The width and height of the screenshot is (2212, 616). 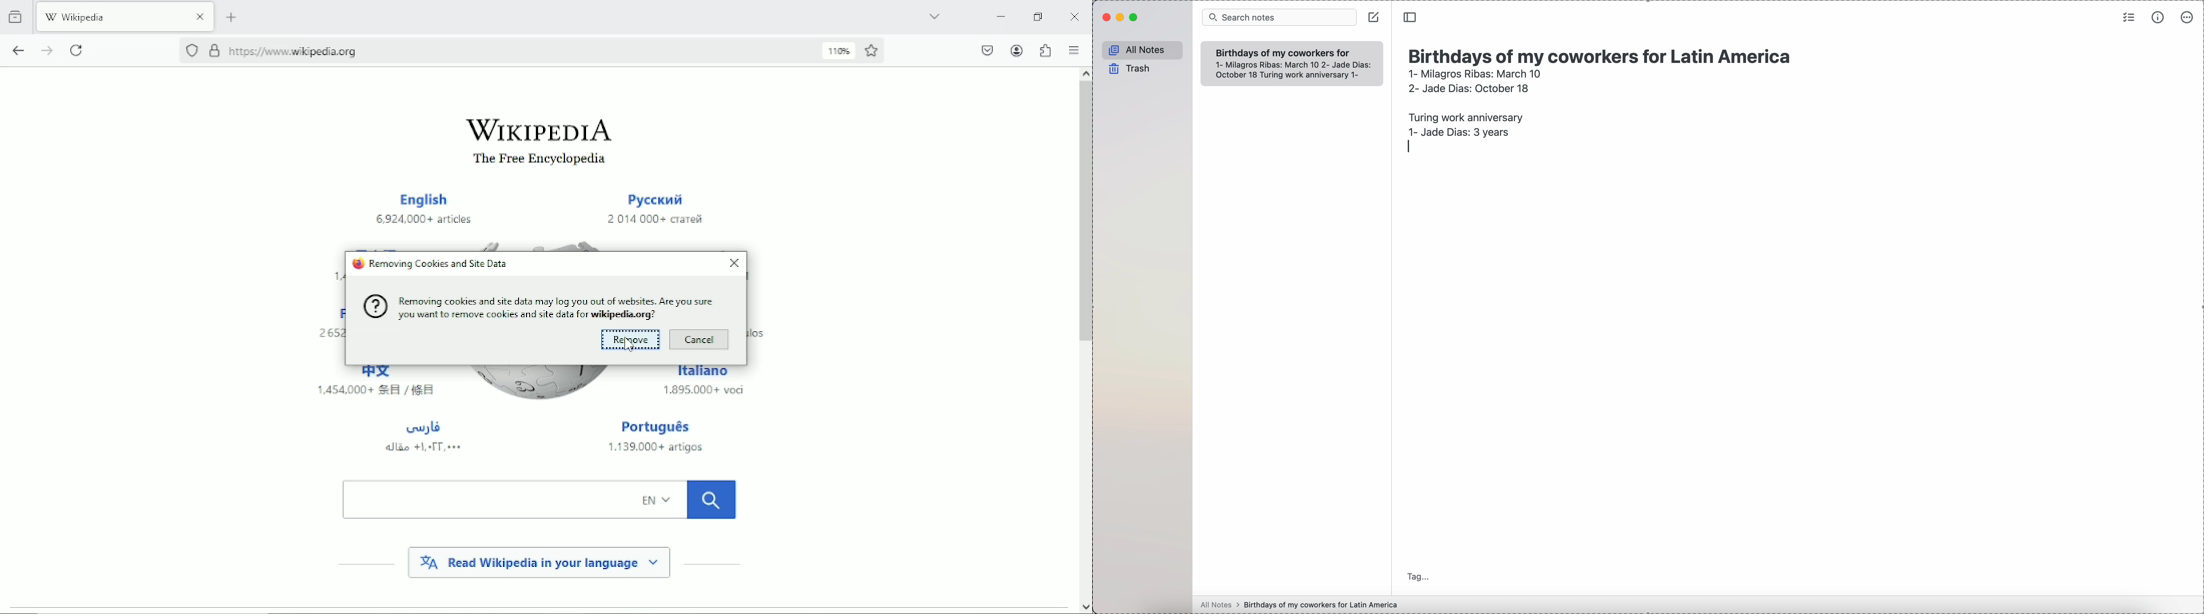 I want to click on all notes, so click(x=1143, y=50).